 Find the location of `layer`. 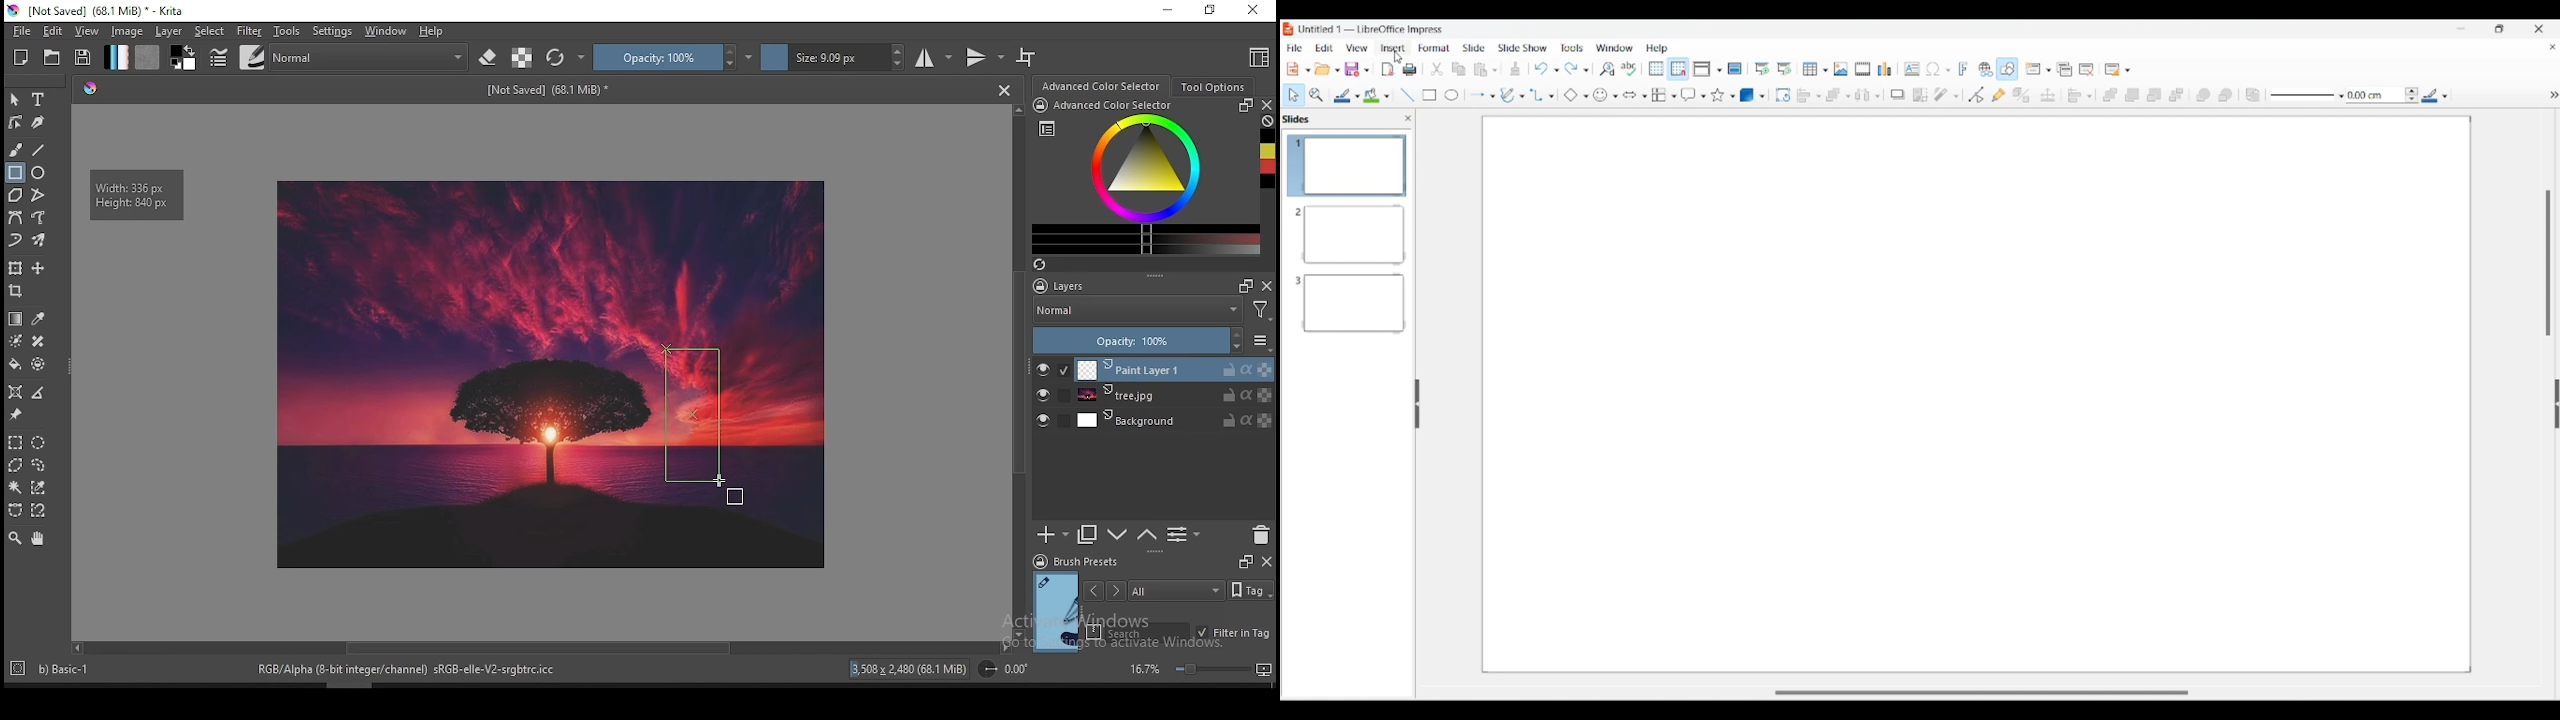

layer is located at coordinates (169, 32).